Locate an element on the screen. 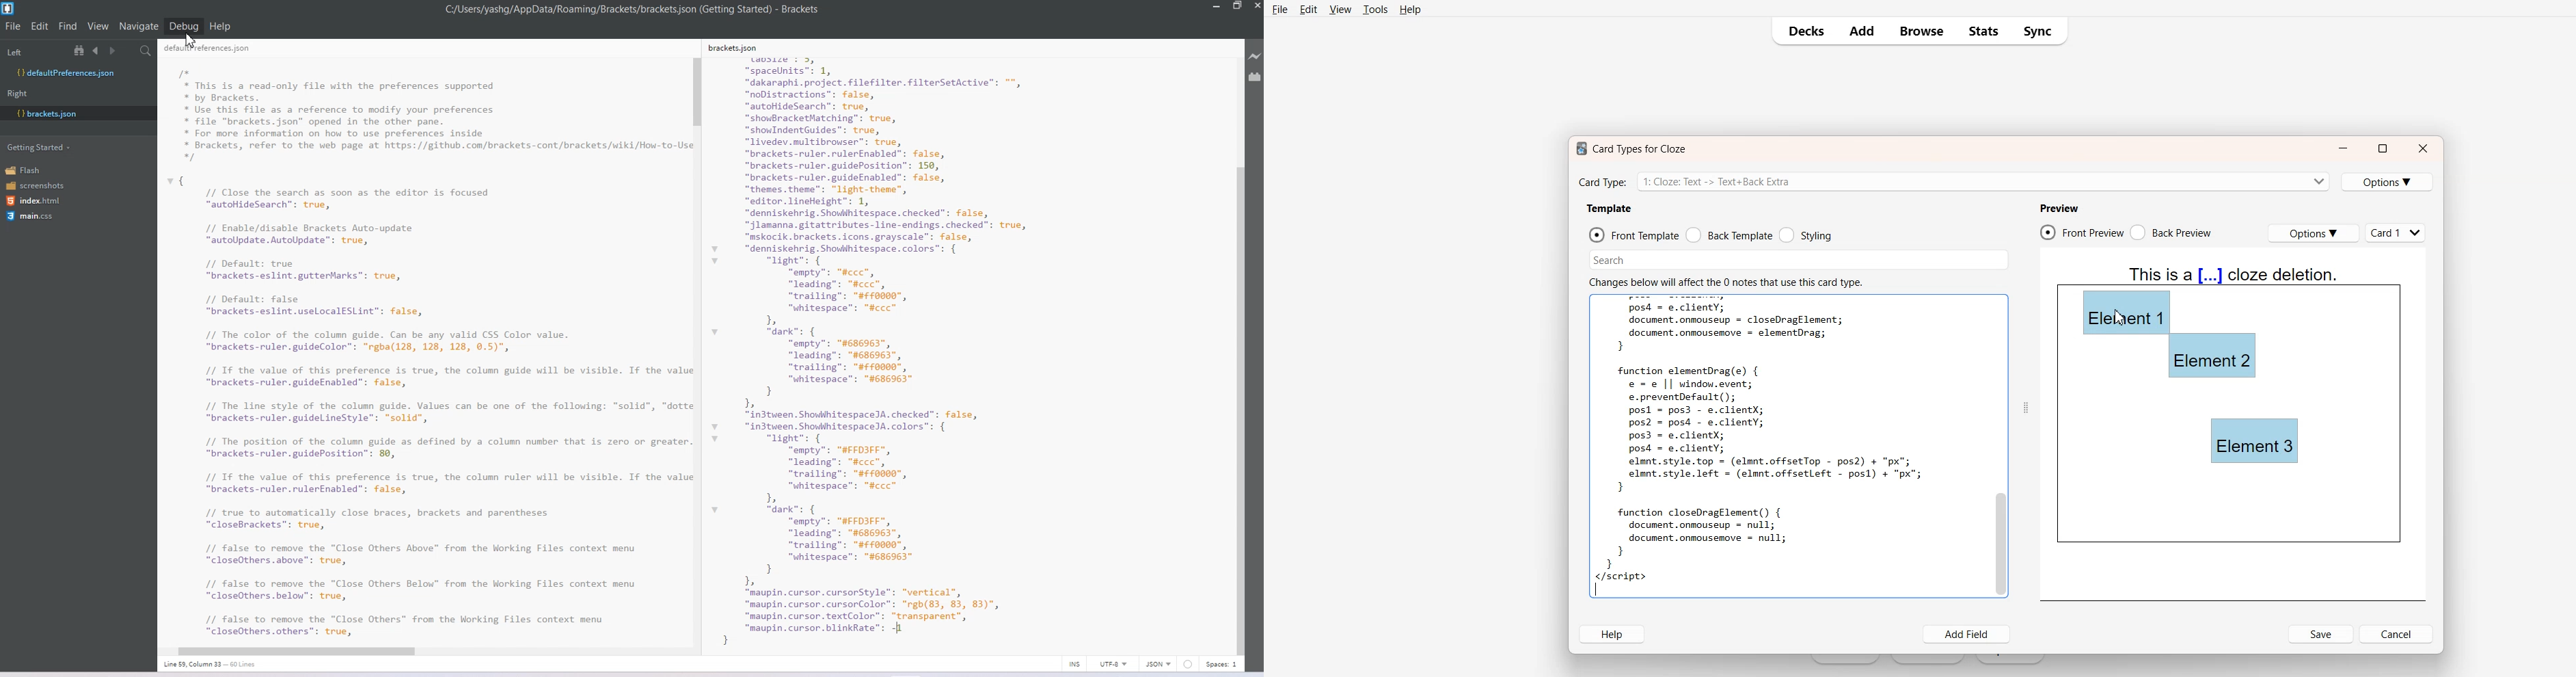  Flash is located at coordinates (28, 170).